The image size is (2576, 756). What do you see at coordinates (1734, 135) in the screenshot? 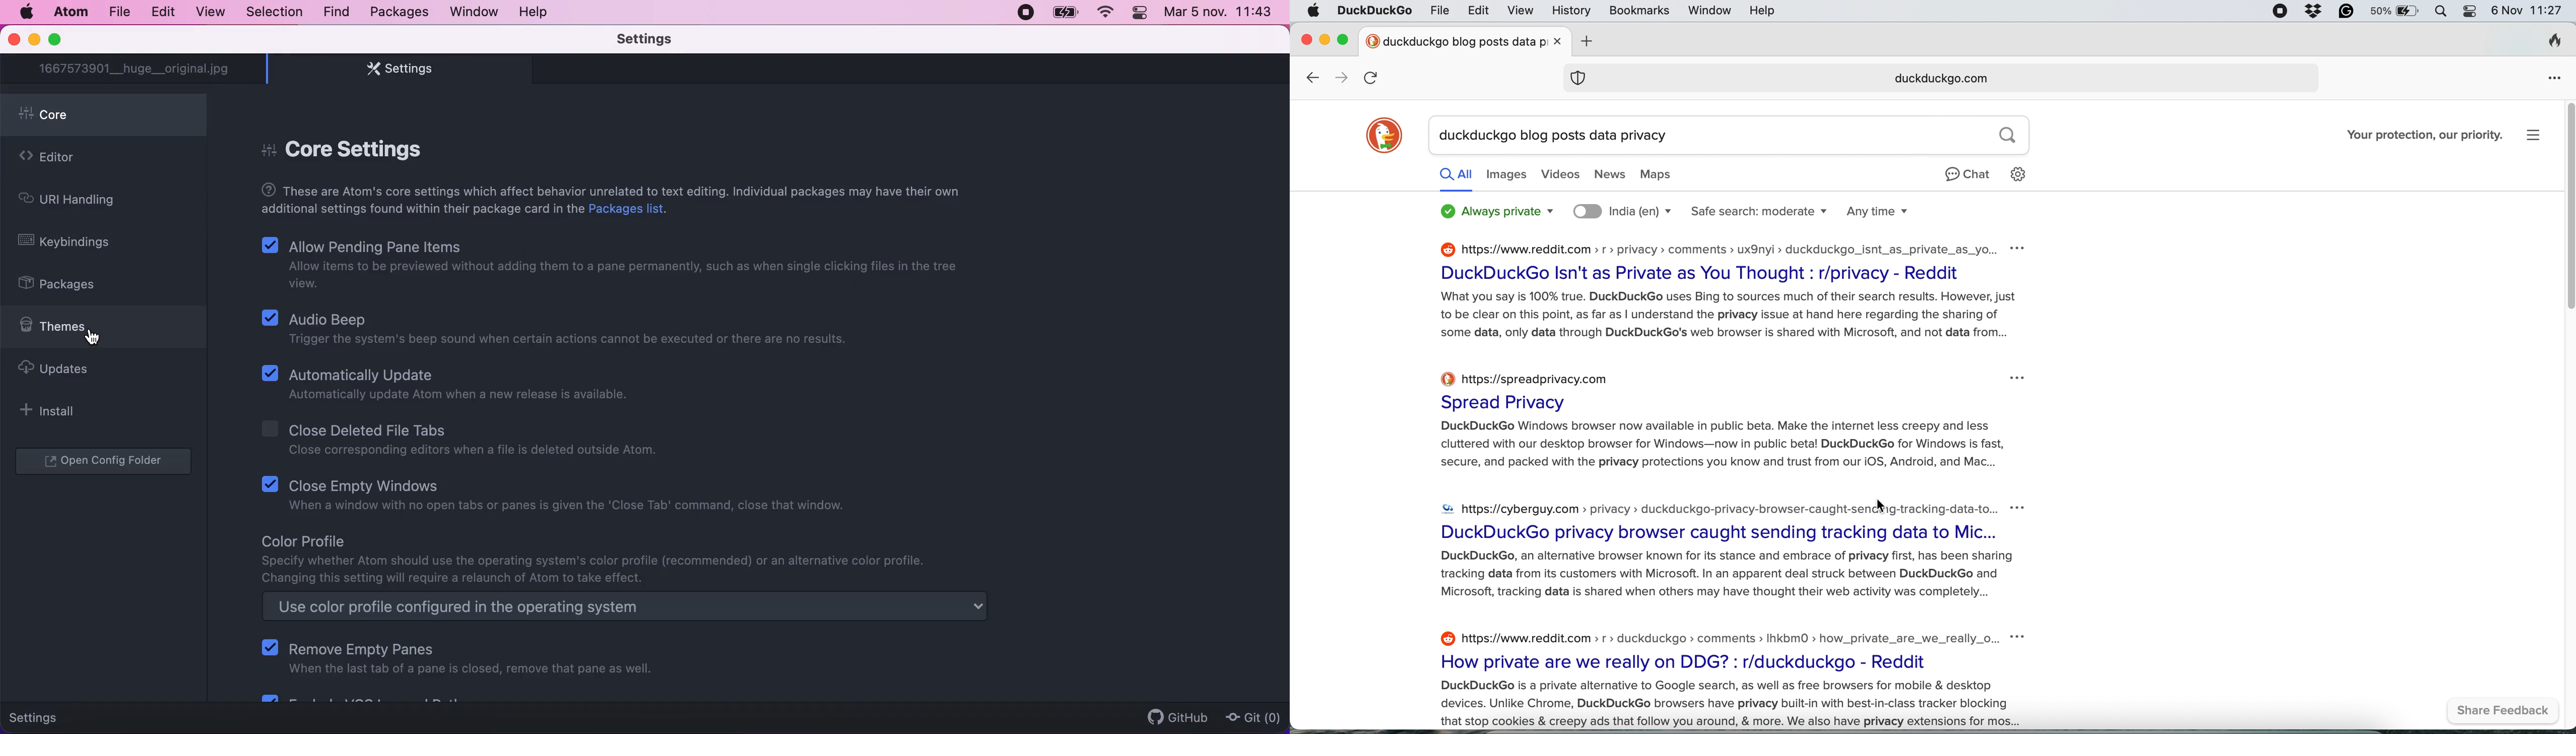
I see `search query` at bounding box center [1734, 135].